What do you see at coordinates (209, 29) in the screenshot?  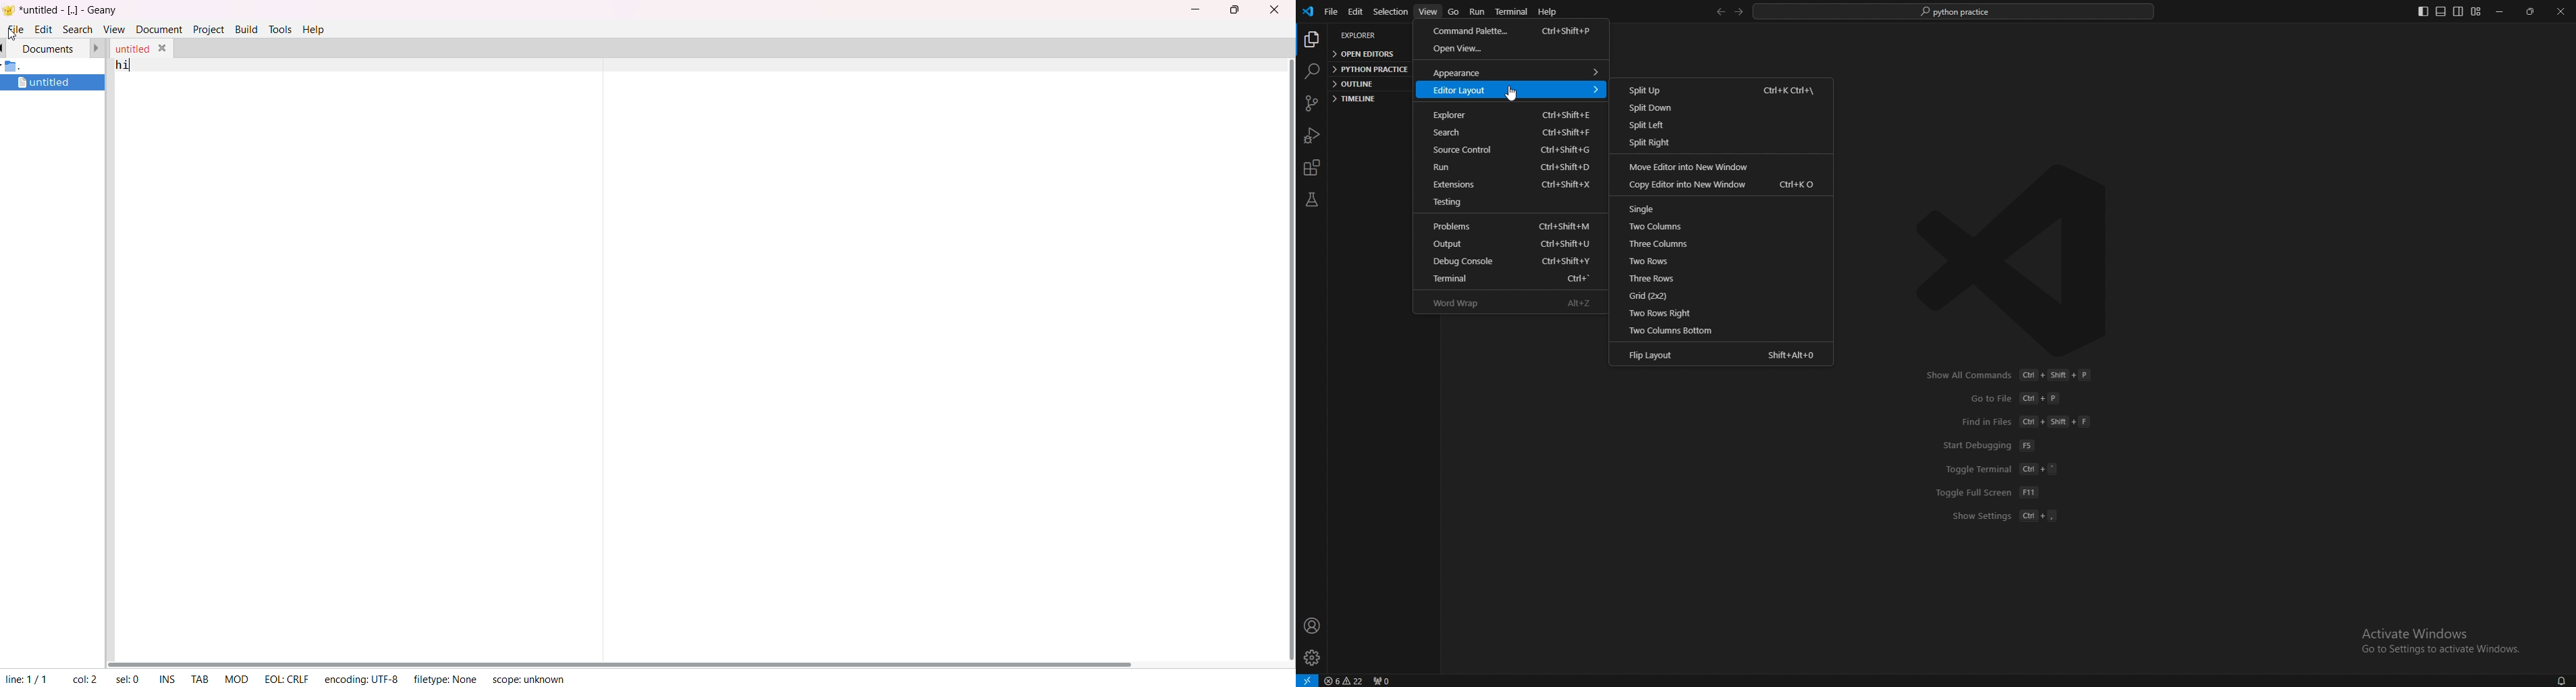 I see `project` at bounding box center [209, 29].